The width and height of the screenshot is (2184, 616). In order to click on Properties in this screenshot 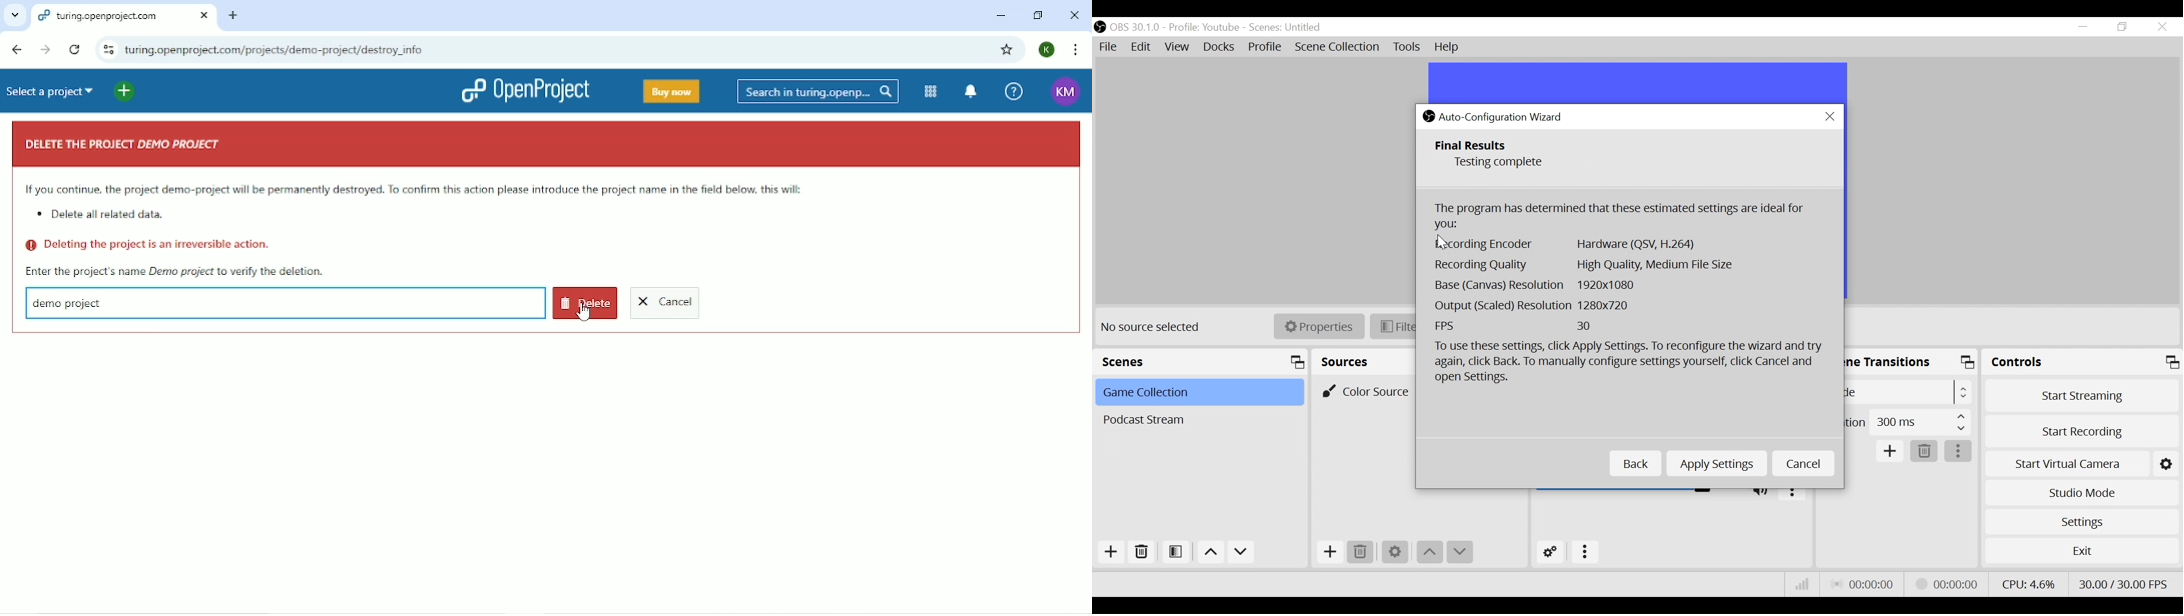, I will do `click(1319, 326)`.